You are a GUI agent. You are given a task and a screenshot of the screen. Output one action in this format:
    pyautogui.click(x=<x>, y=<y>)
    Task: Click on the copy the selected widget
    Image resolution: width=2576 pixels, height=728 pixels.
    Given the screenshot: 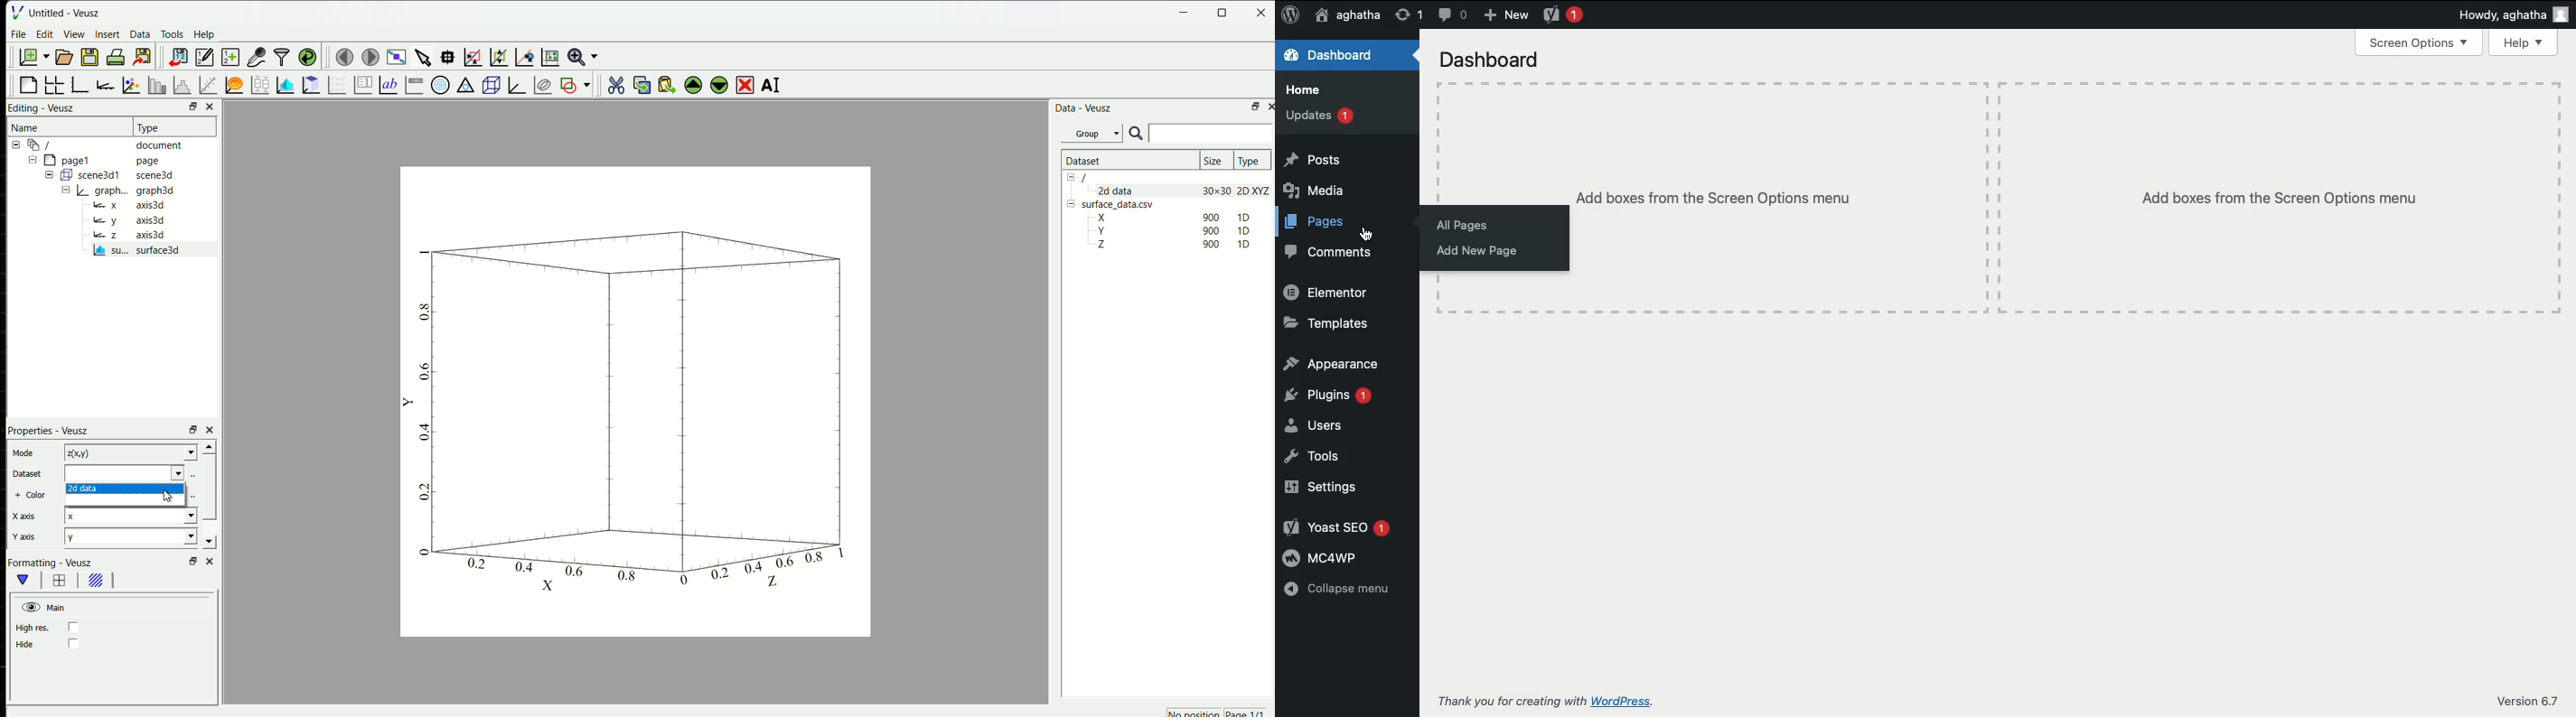 What is the action you would take?
    pyautogui.click(x=643, y=85)
    